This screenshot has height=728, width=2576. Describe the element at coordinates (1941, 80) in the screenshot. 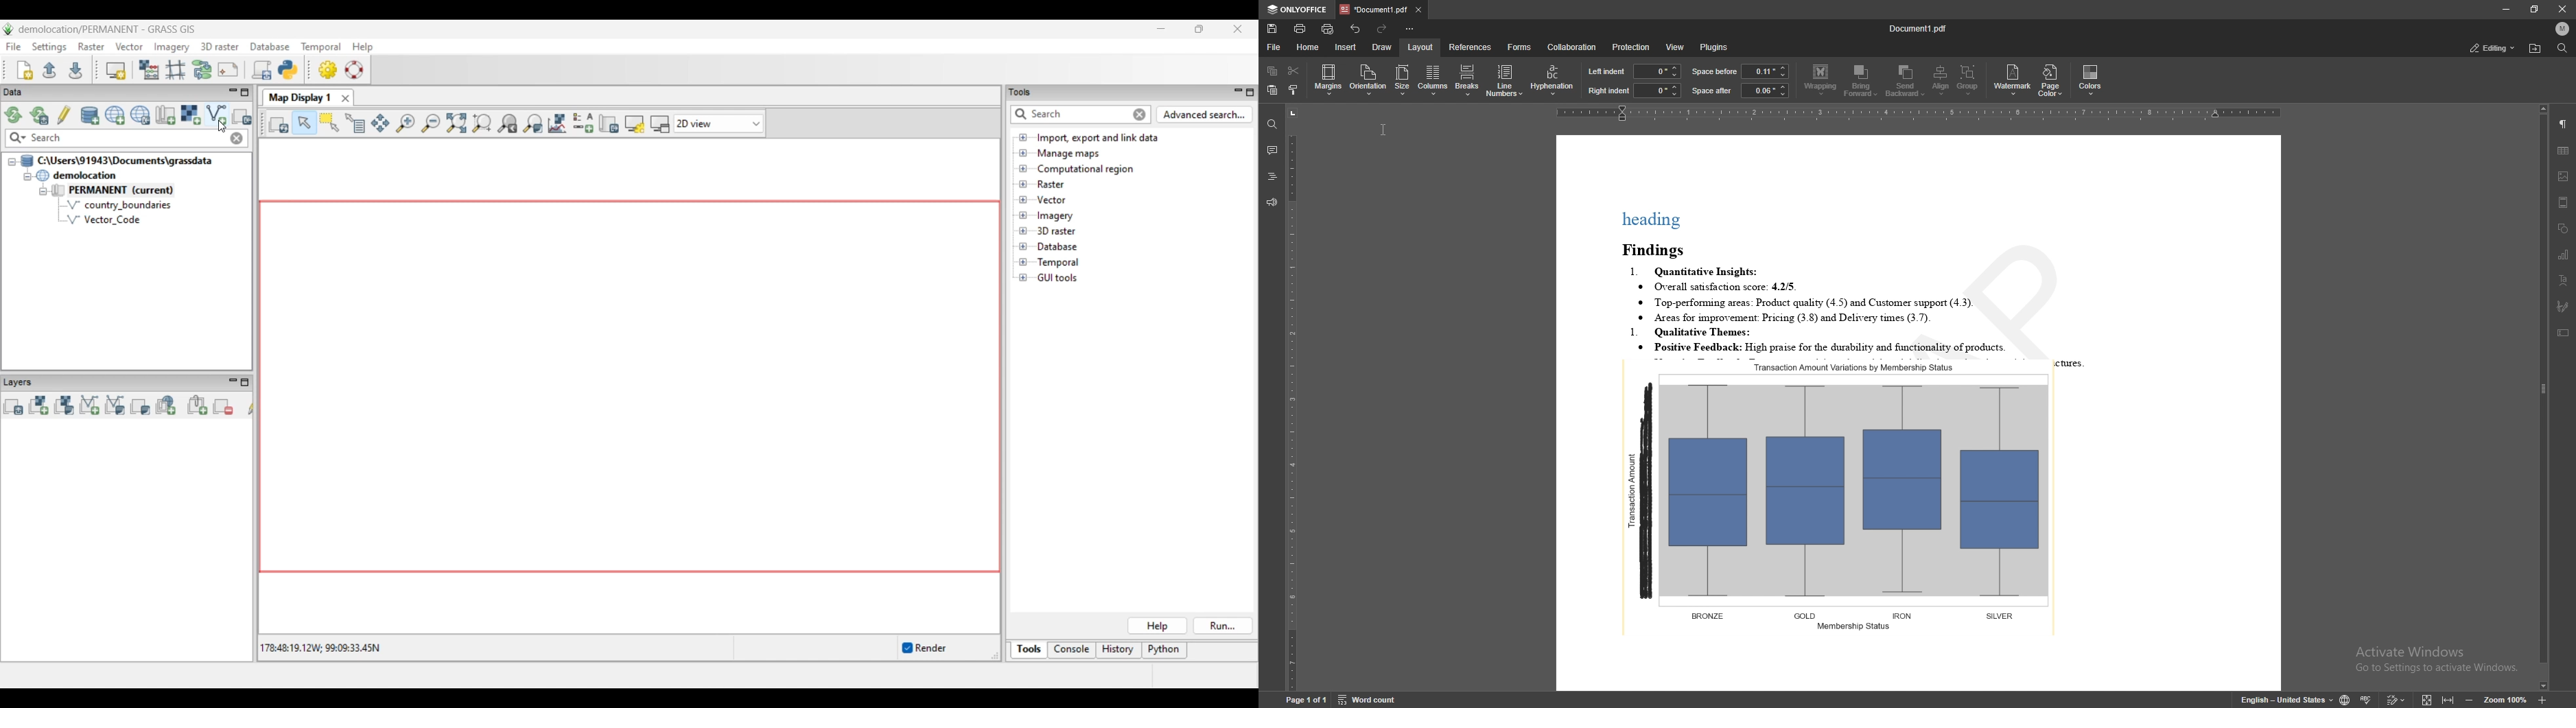

I see `align` at that location.